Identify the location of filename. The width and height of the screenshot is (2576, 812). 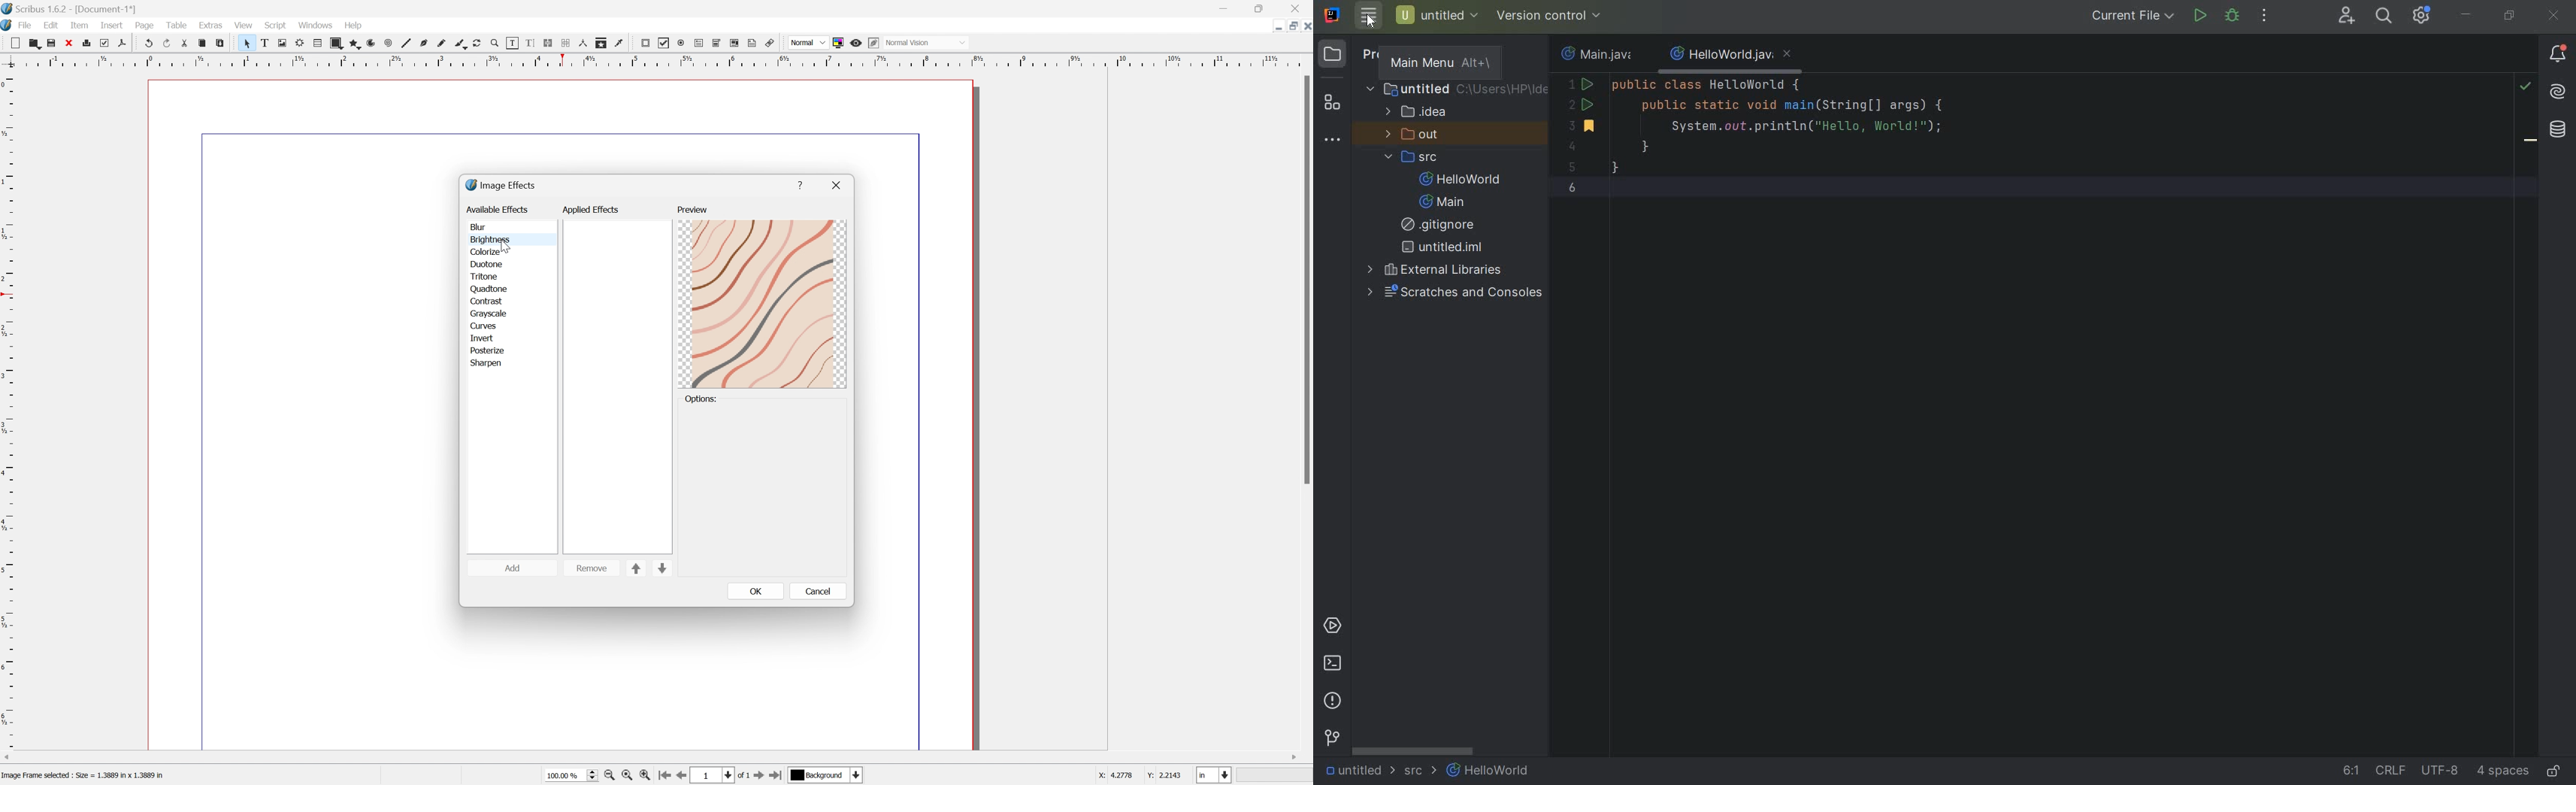
(1601, 54).